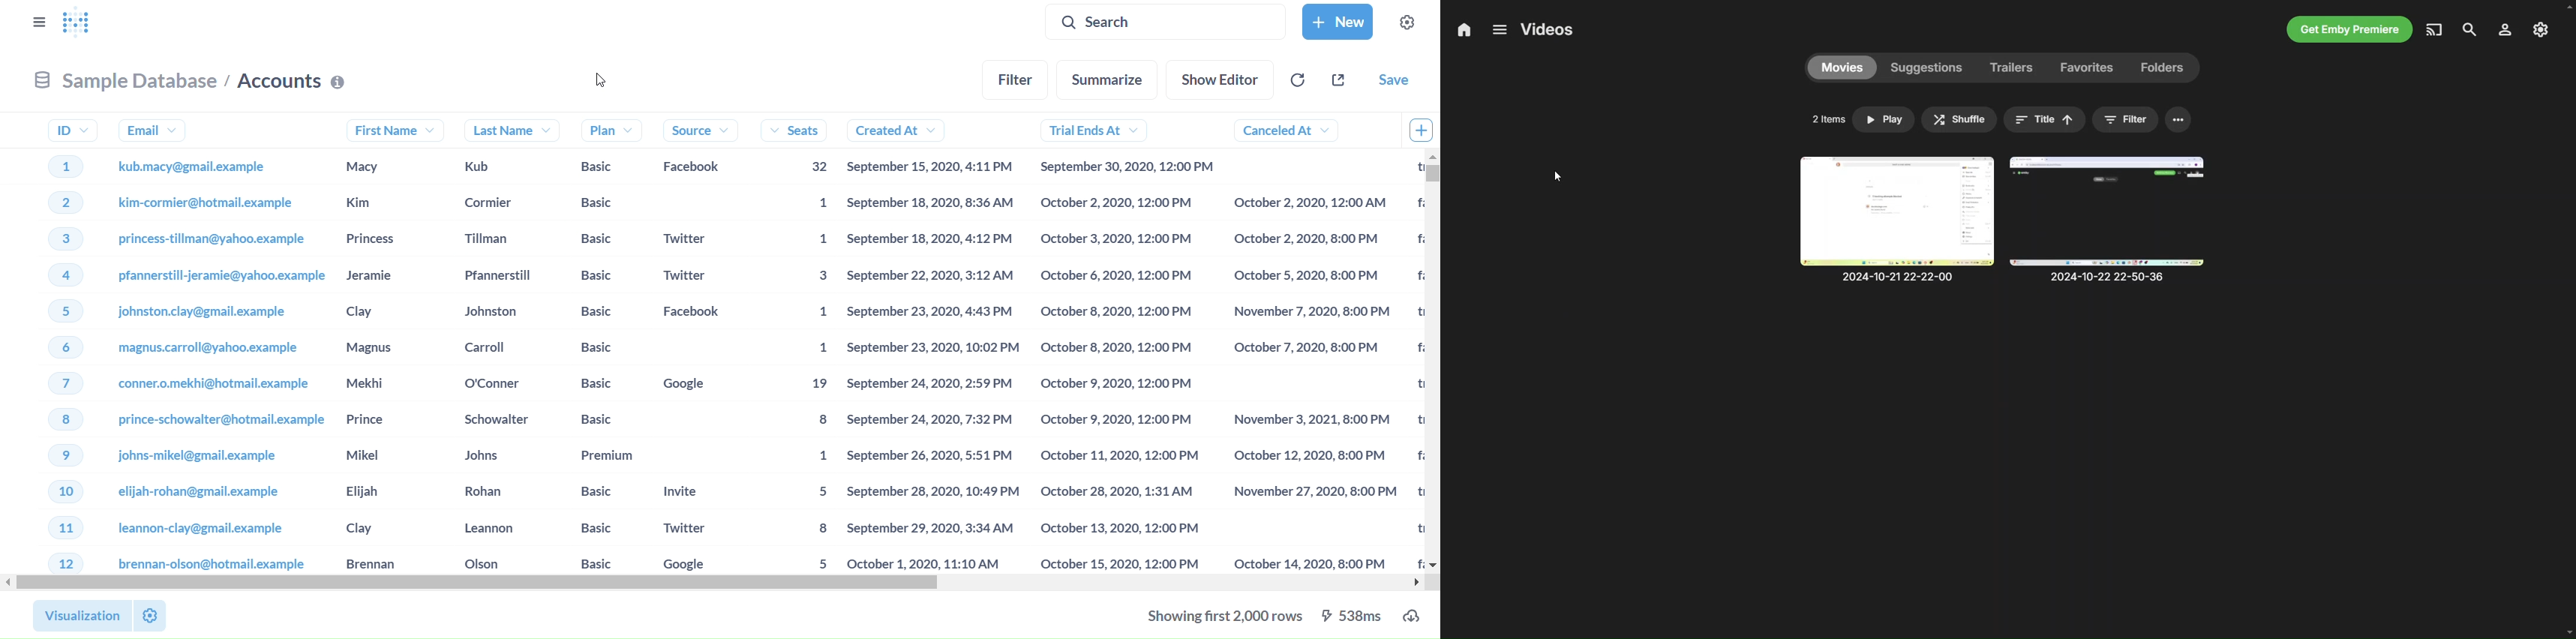 Image resolution: width=2576 pixels, height=644 pixels. Describe the element at coordinates (1218, 616) in the screenshot. I see `showing first 2000 rows` at that location.